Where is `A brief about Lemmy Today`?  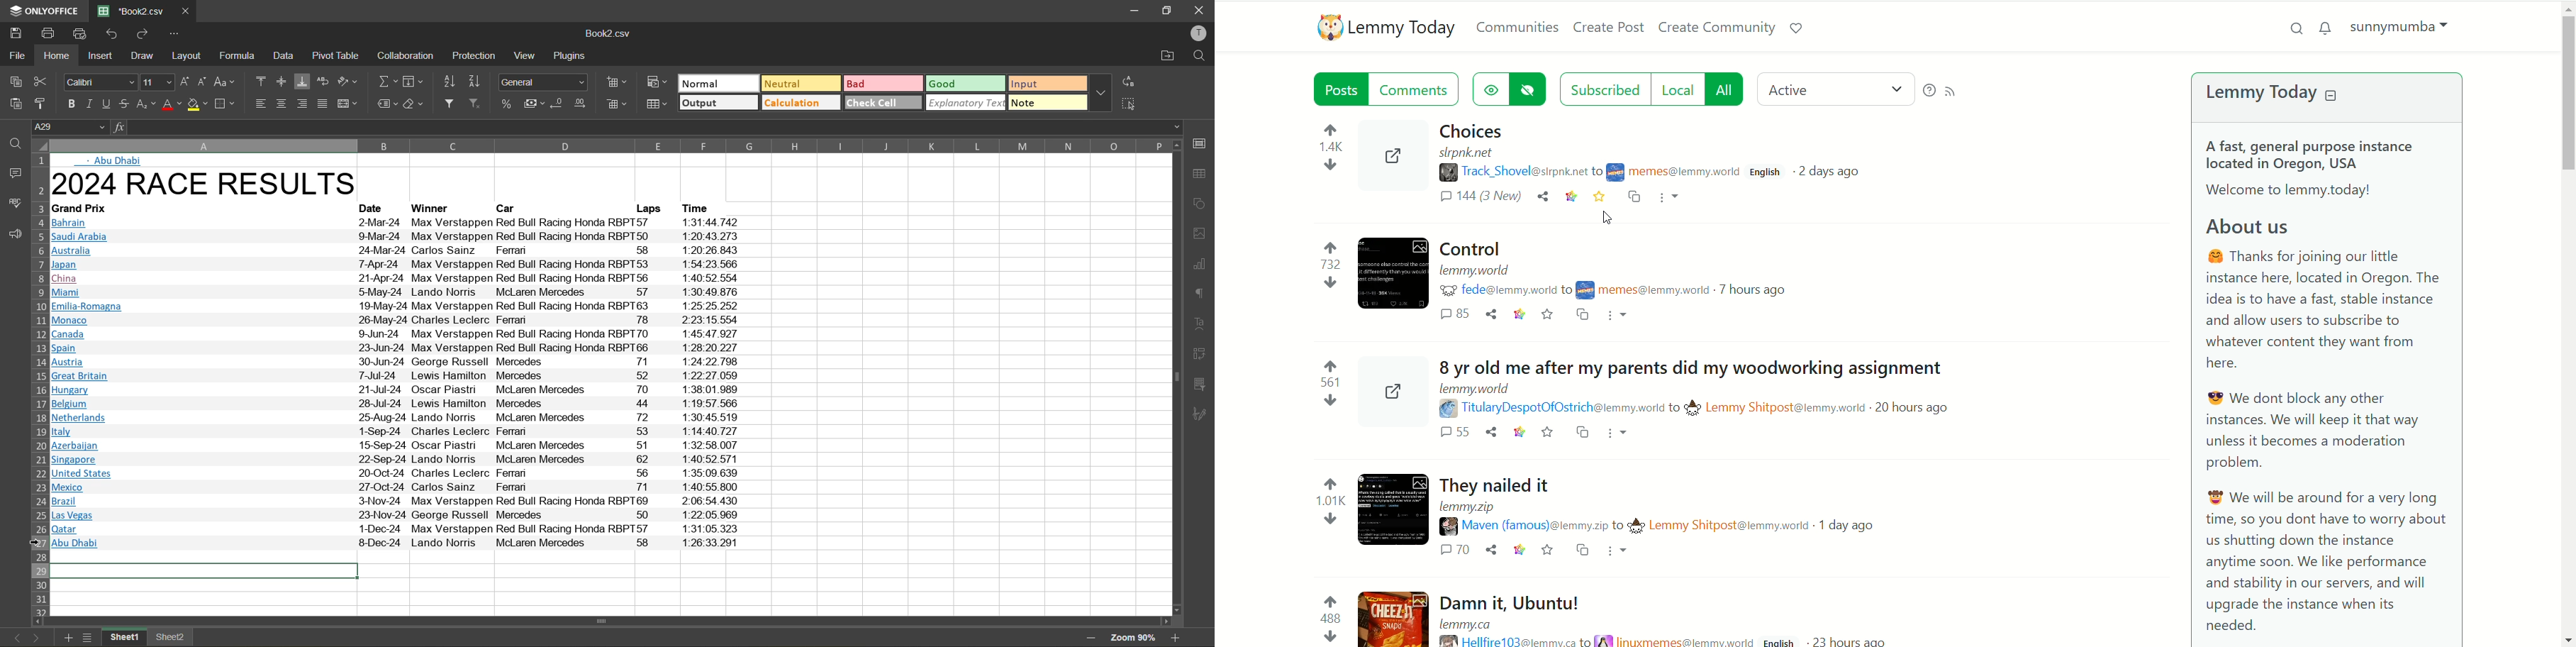 A brief about Lemmy Today is located at coordinates (2324, 384).